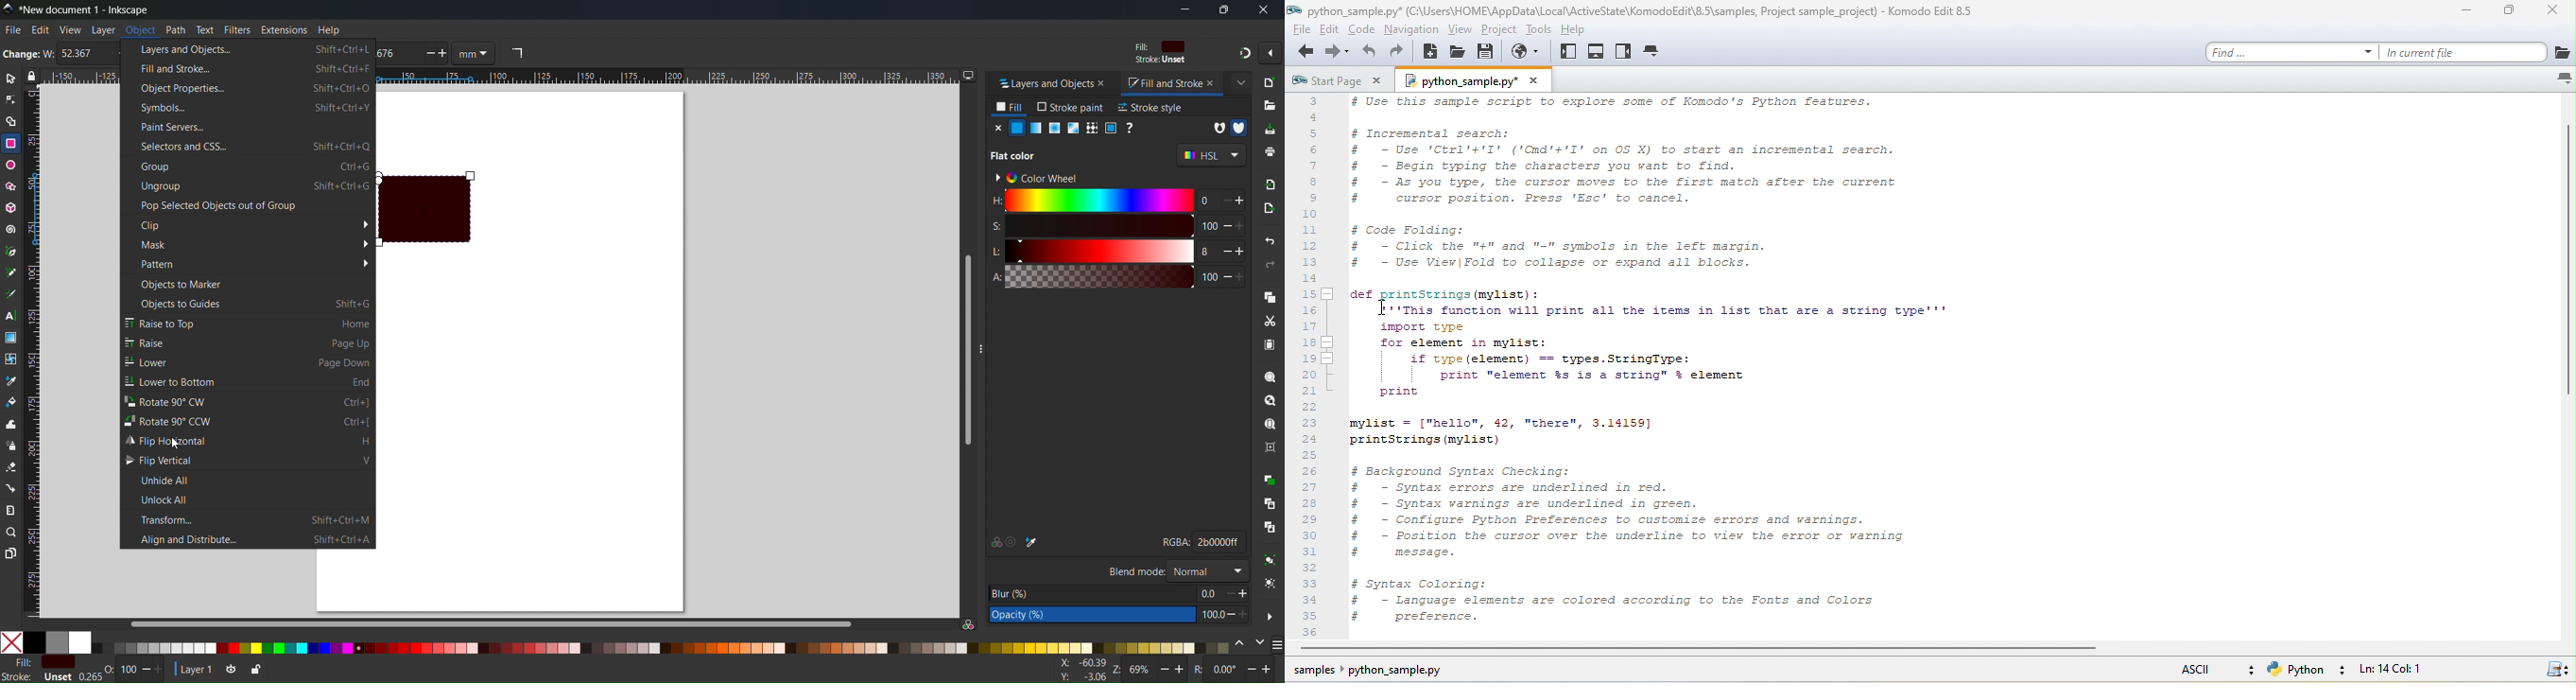 This screenshot has height=700, width=2576. I want to click on Linear gradient, so click(1036, 128).